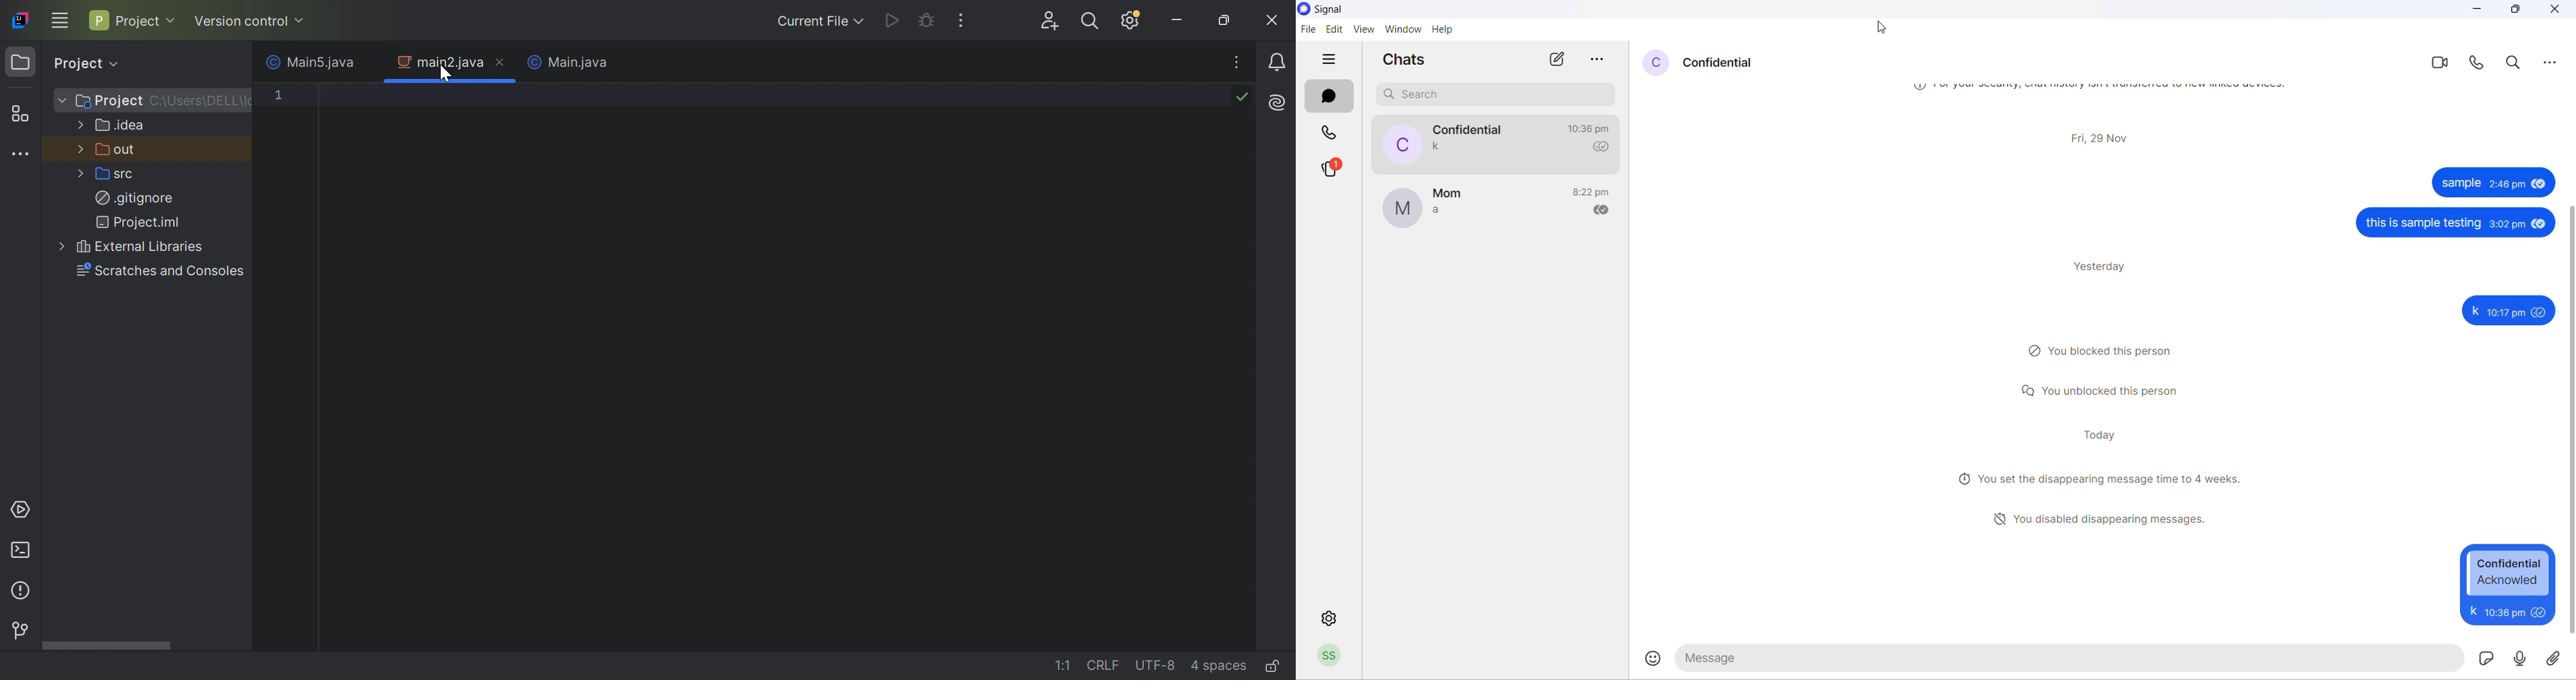 This screenshot has height=700, width=2576. I want to click on emojis, so click(1655, 659).